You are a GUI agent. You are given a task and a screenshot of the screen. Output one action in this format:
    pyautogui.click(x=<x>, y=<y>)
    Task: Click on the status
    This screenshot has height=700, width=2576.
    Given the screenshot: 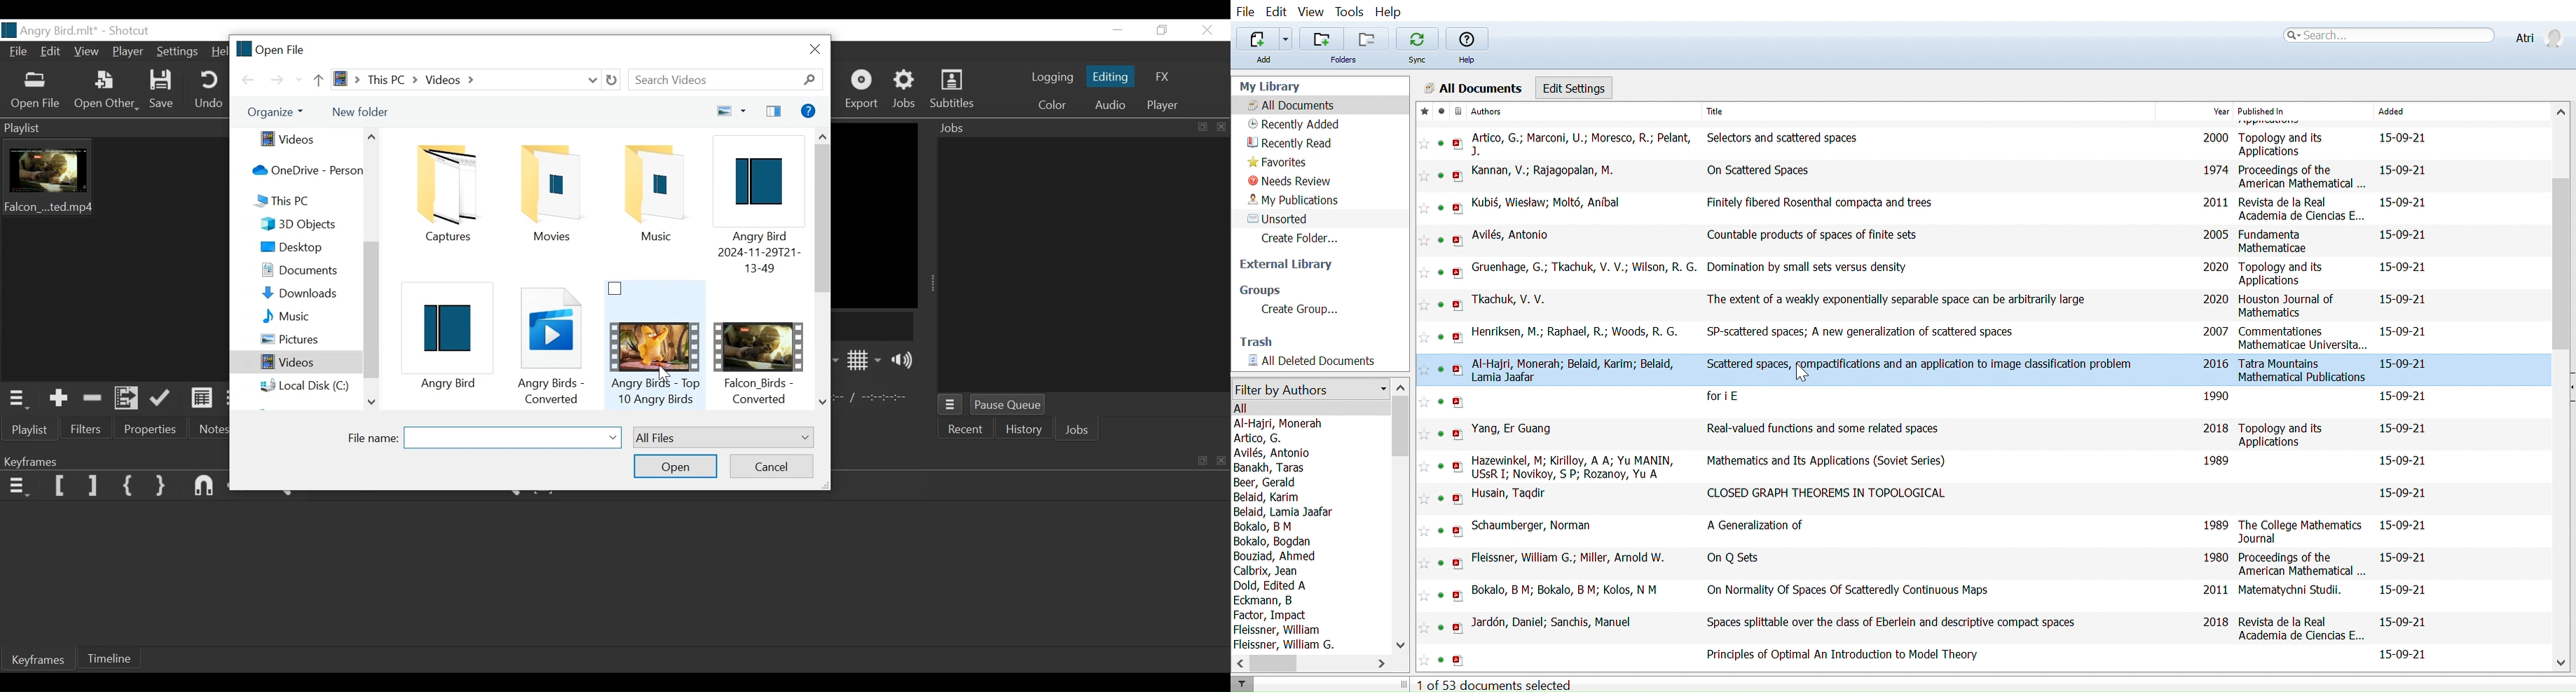 What is the action you would take?
    pyautogui.click(x=1443, y=175)
    